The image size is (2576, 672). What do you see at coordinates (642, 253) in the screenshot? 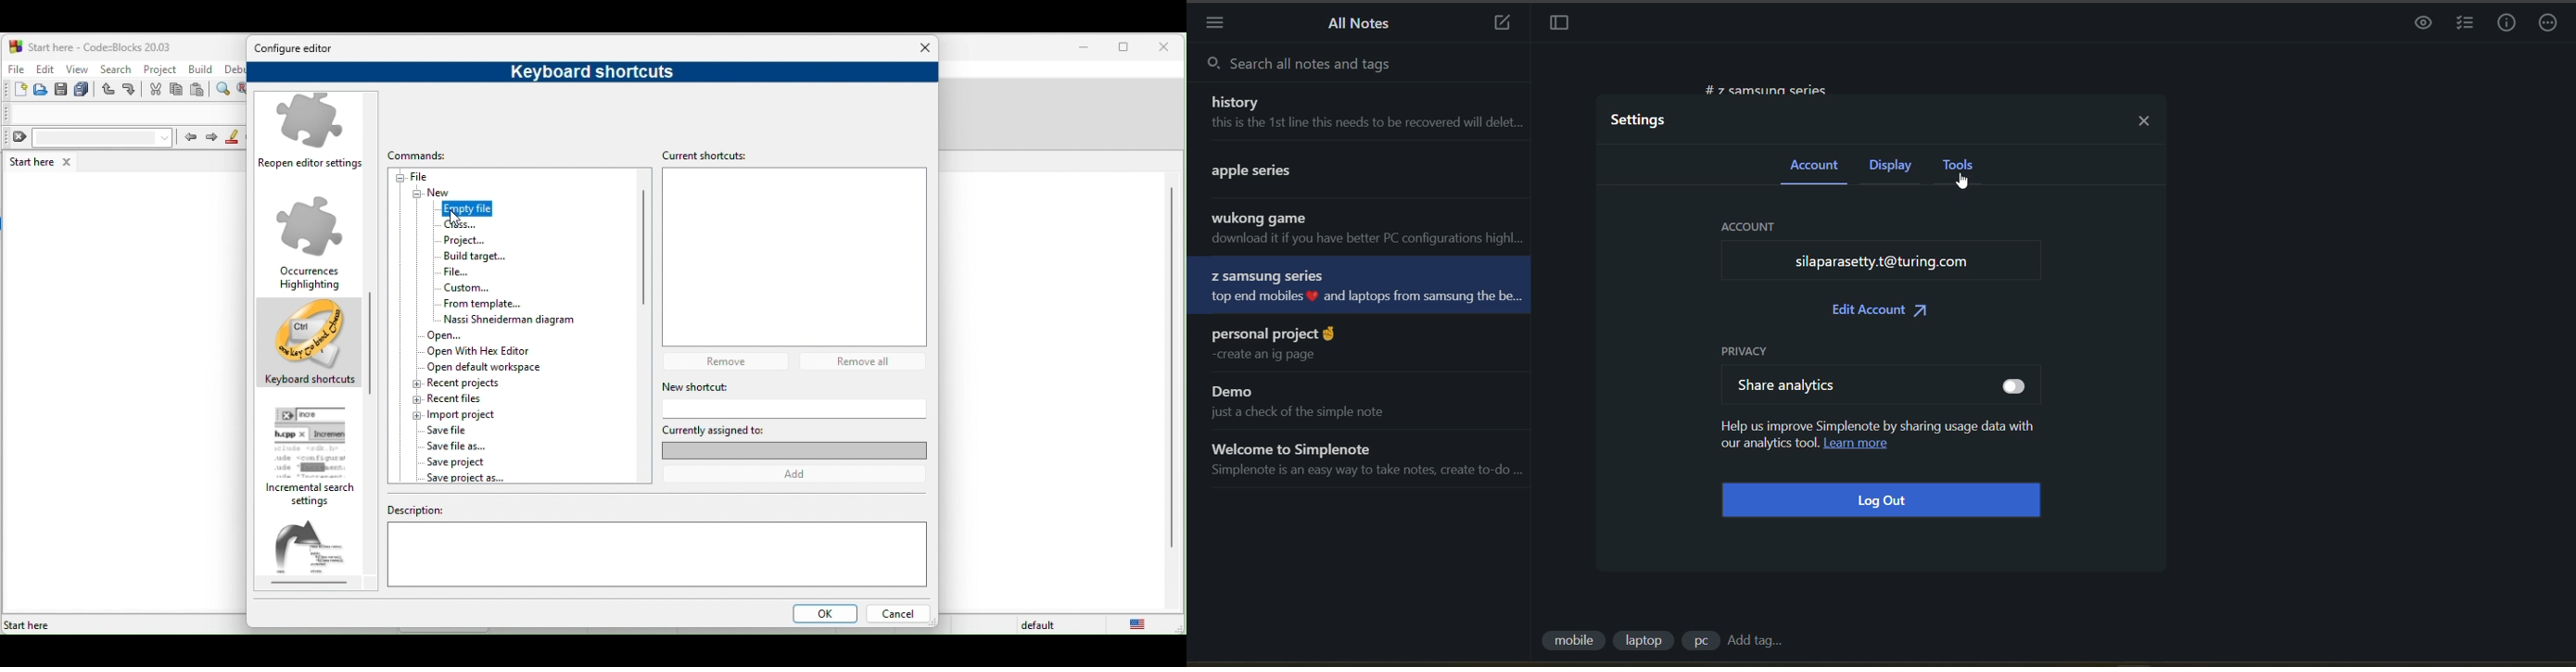
I see `vertical scroll bar` at bounding box center [642, 253].